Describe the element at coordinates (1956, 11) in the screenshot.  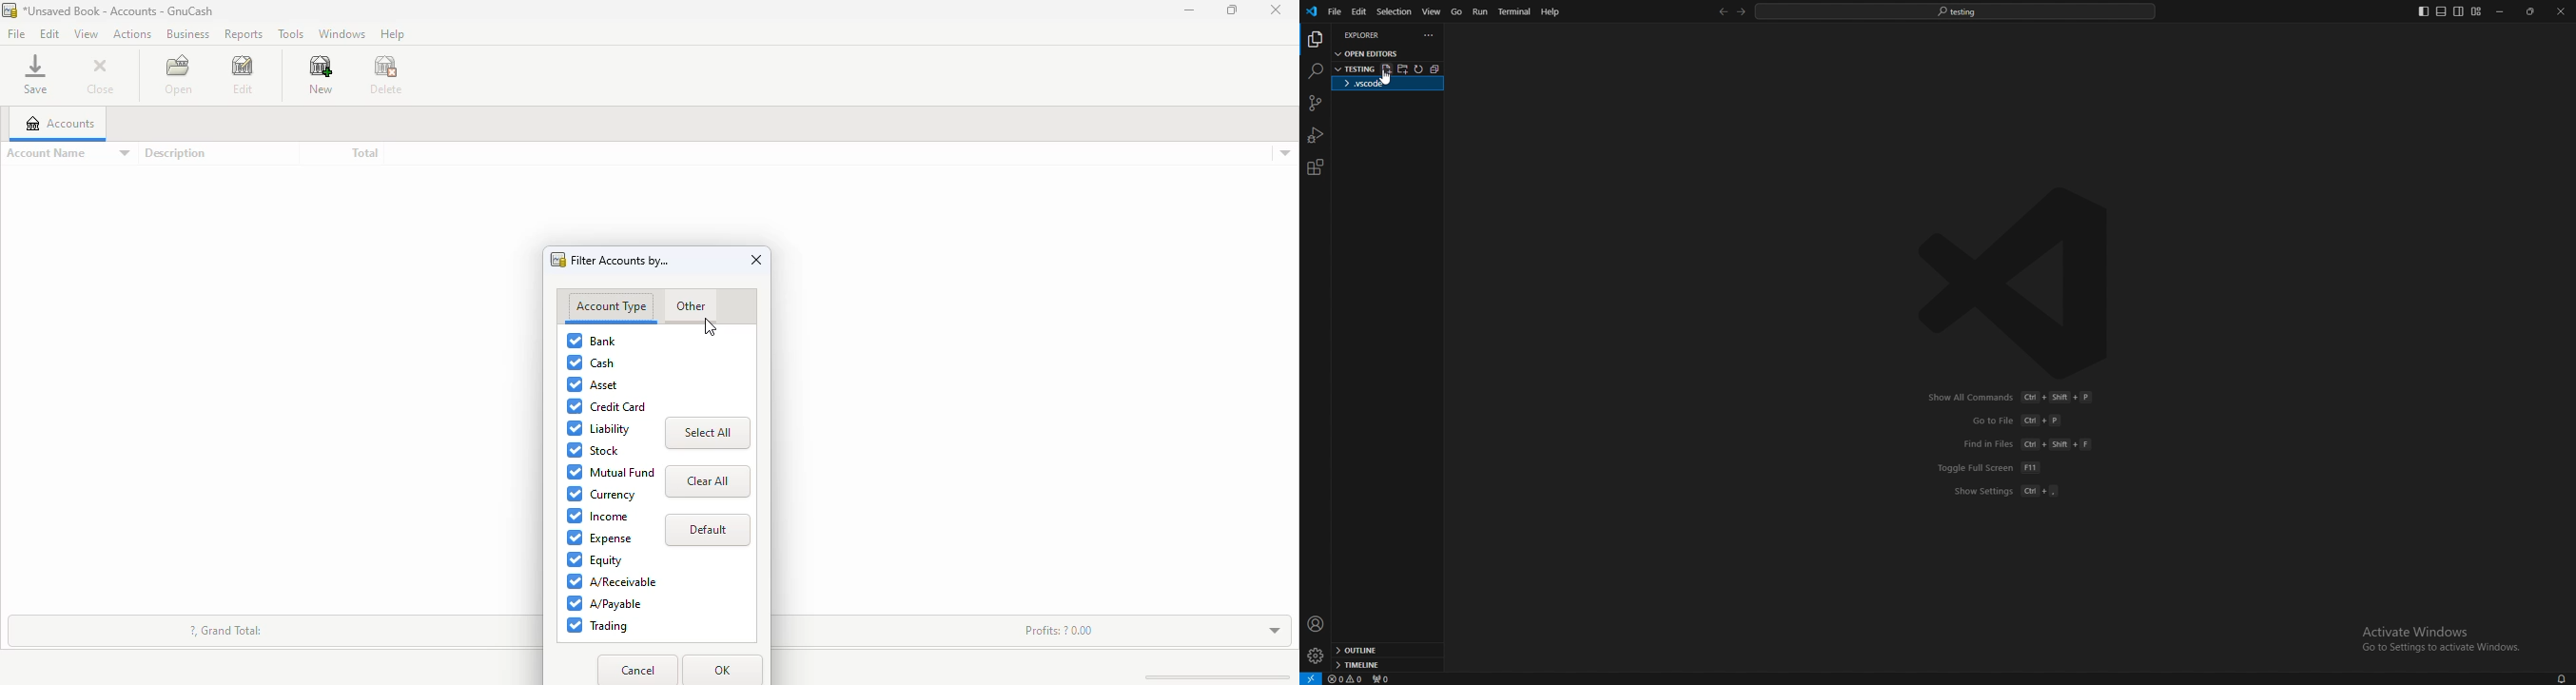
I see `search bar` at that location.